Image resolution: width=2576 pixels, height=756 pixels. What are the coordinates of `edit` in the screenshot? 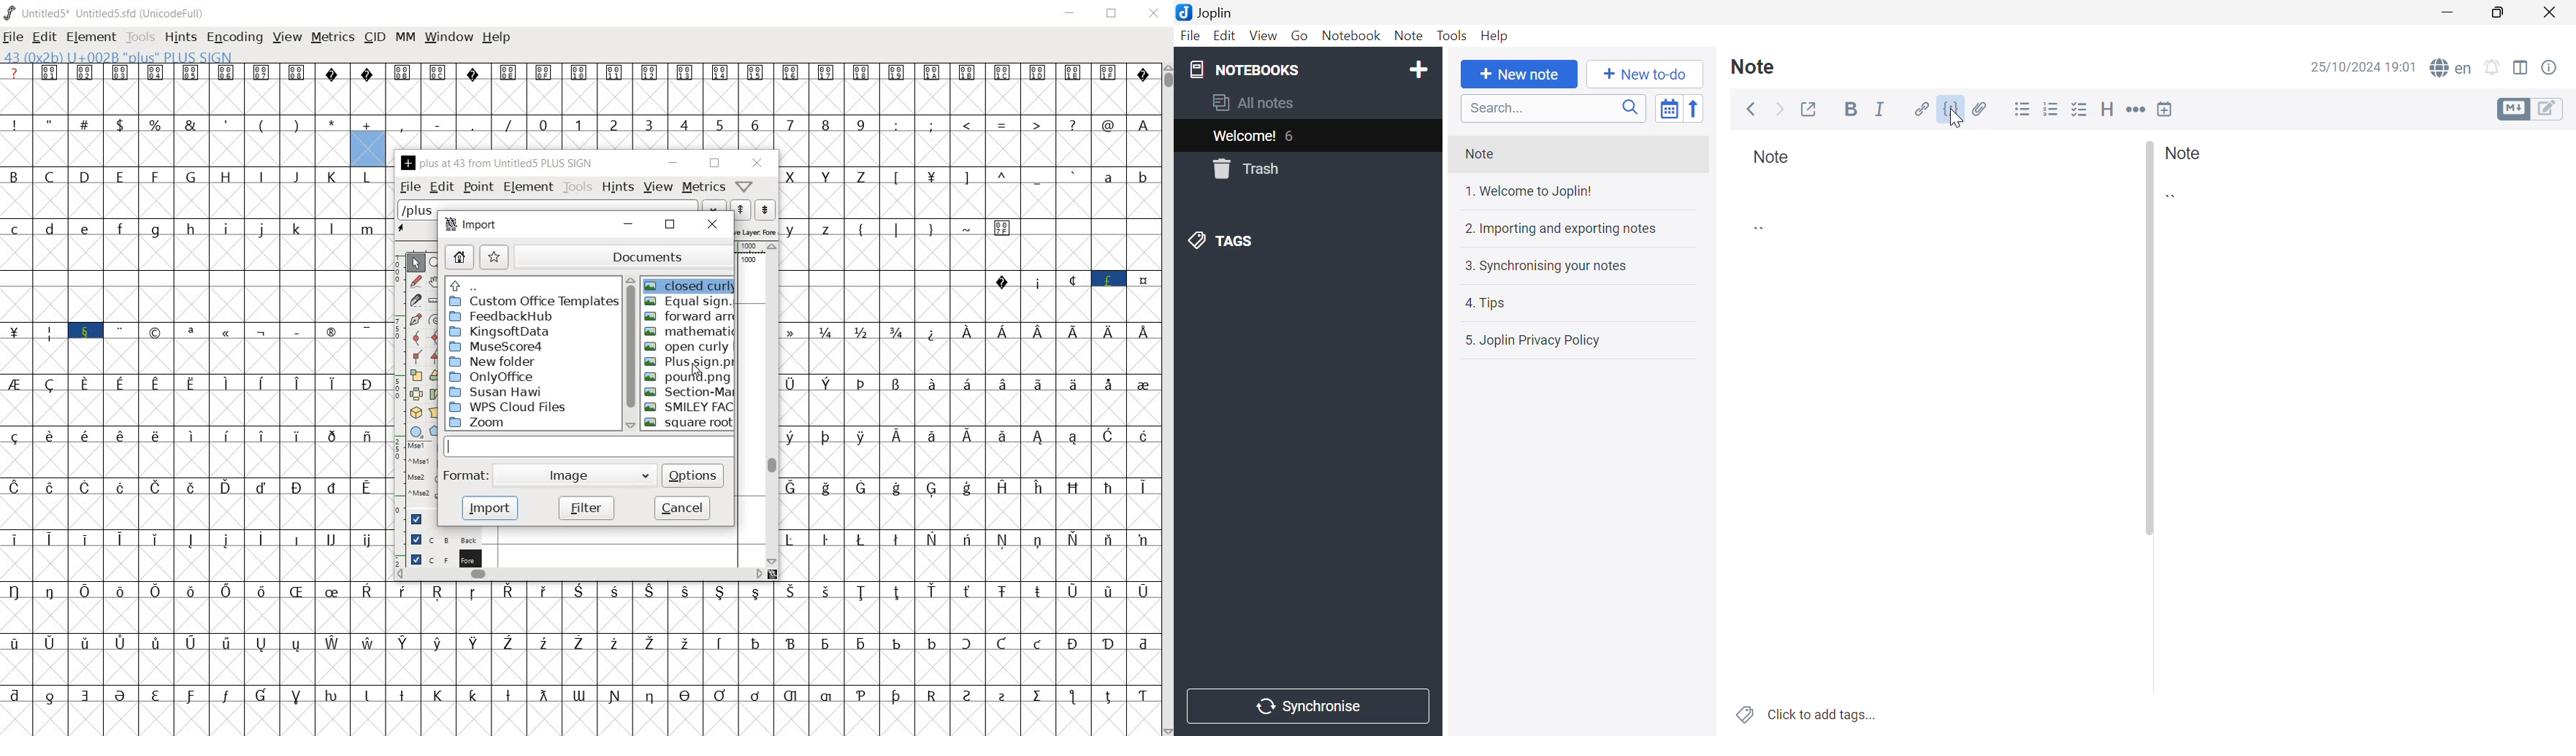 It's located at (43, 35).